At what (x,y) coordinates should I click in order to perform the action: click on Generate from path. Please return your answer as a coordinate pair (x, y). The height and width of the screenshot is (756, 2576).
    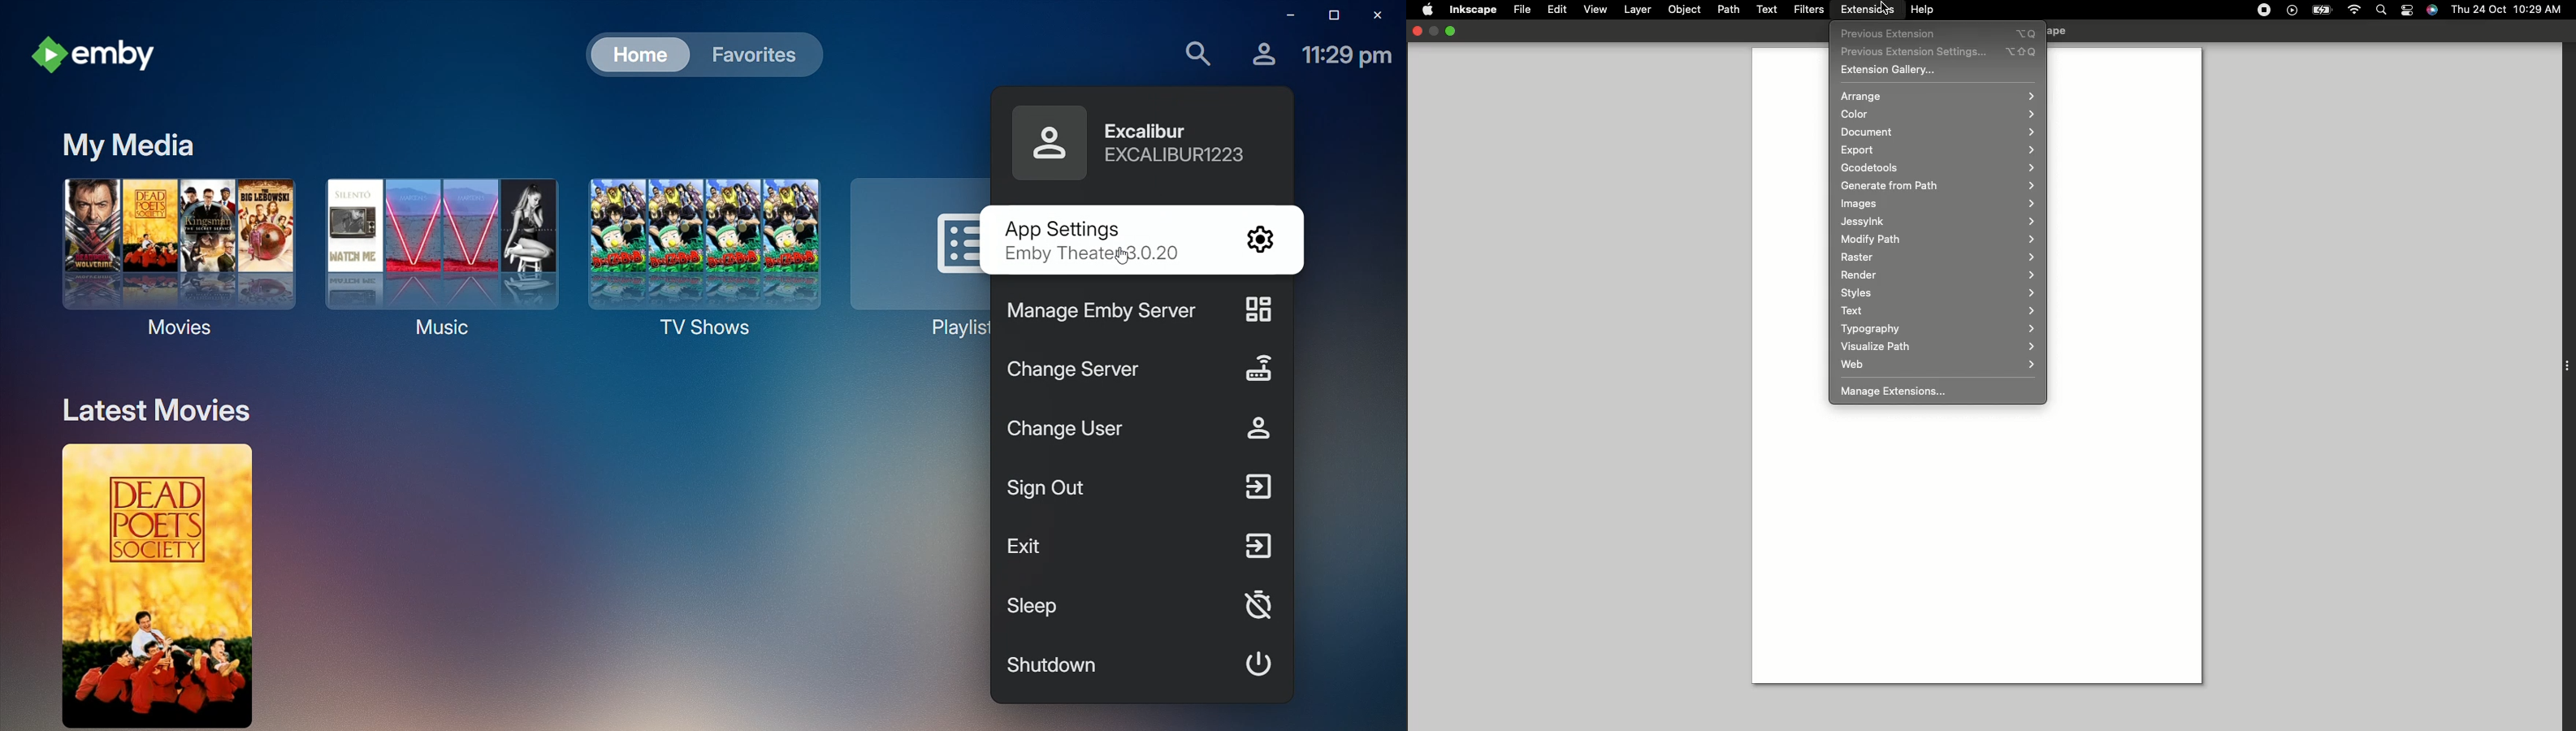
    Looking at the image, I should click on (1939, 185).